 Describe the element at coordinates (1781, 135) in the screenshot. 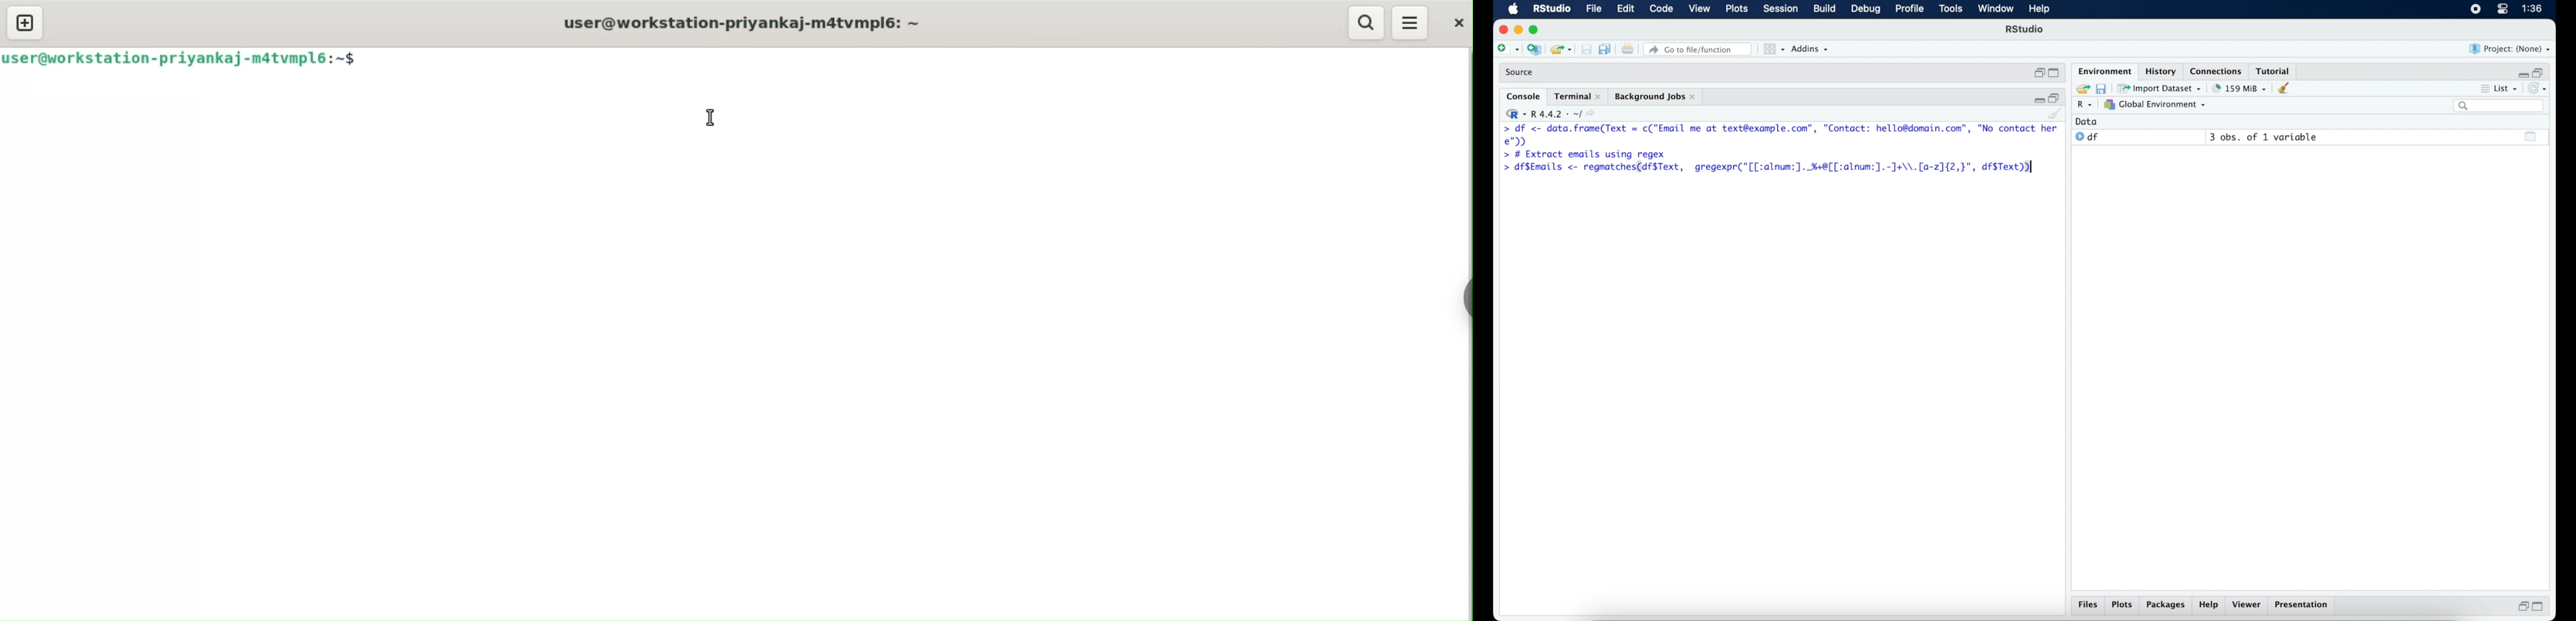

I see `> df <- Se renee = c("Email me at text@example.com”, "Contact: hello@domain.com”, "No contact
here");` at that location.